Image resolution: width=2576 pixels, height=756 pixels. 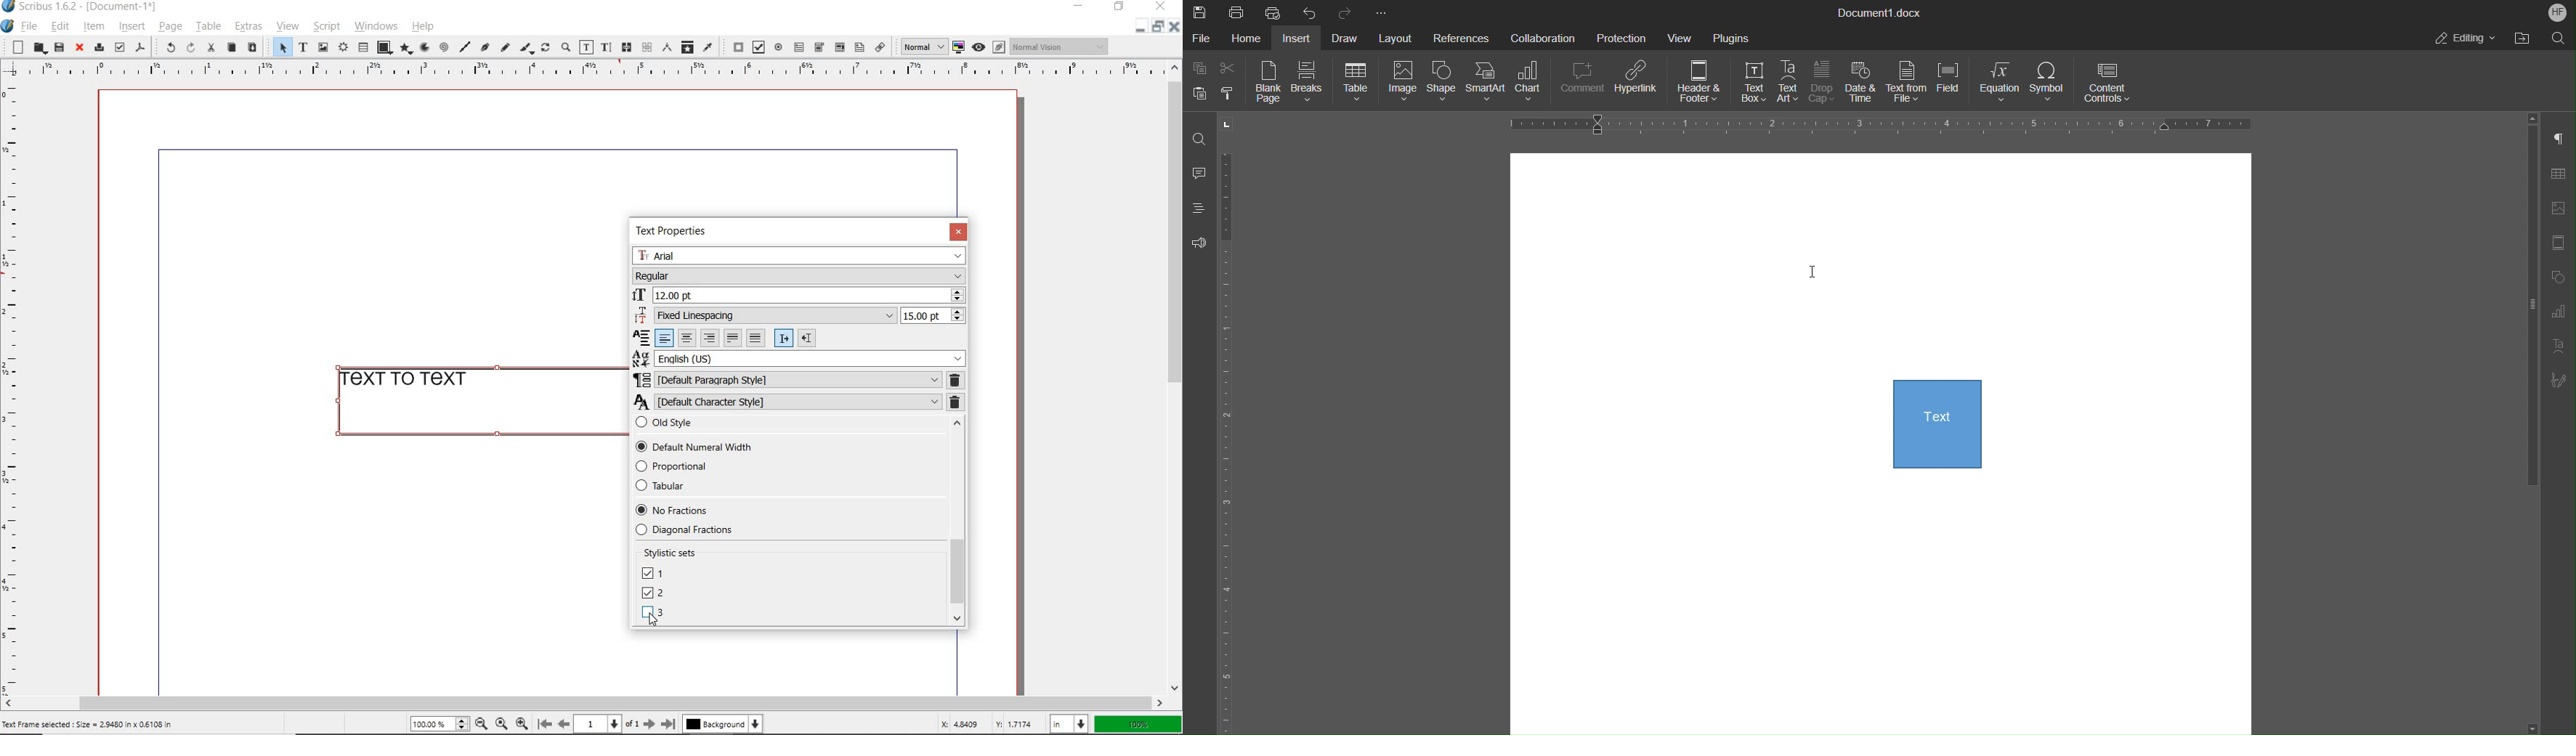 What do you see at coordinates (1731, 37) in the screenshot?
I see `Plugins` at bounding box center [1731, 37].